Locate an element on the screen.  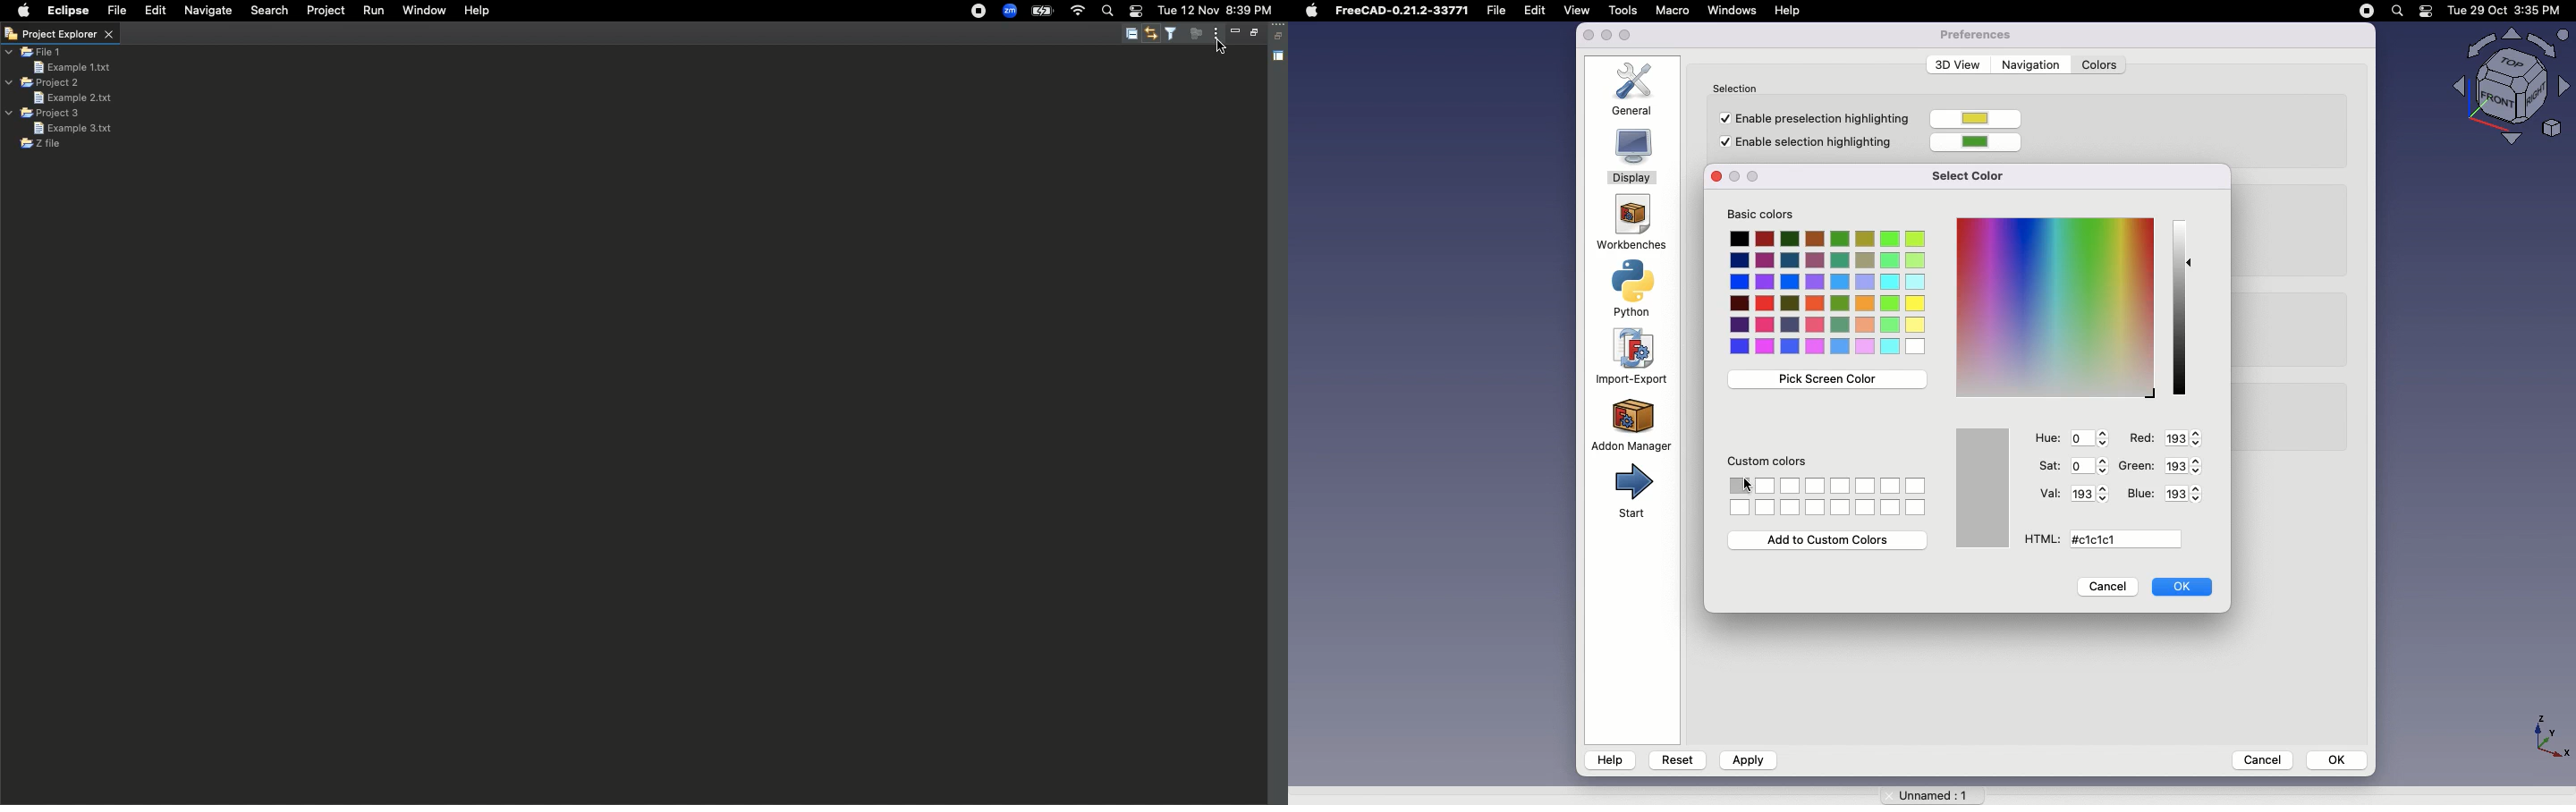
Window color is located at coordinates (1985, 487).